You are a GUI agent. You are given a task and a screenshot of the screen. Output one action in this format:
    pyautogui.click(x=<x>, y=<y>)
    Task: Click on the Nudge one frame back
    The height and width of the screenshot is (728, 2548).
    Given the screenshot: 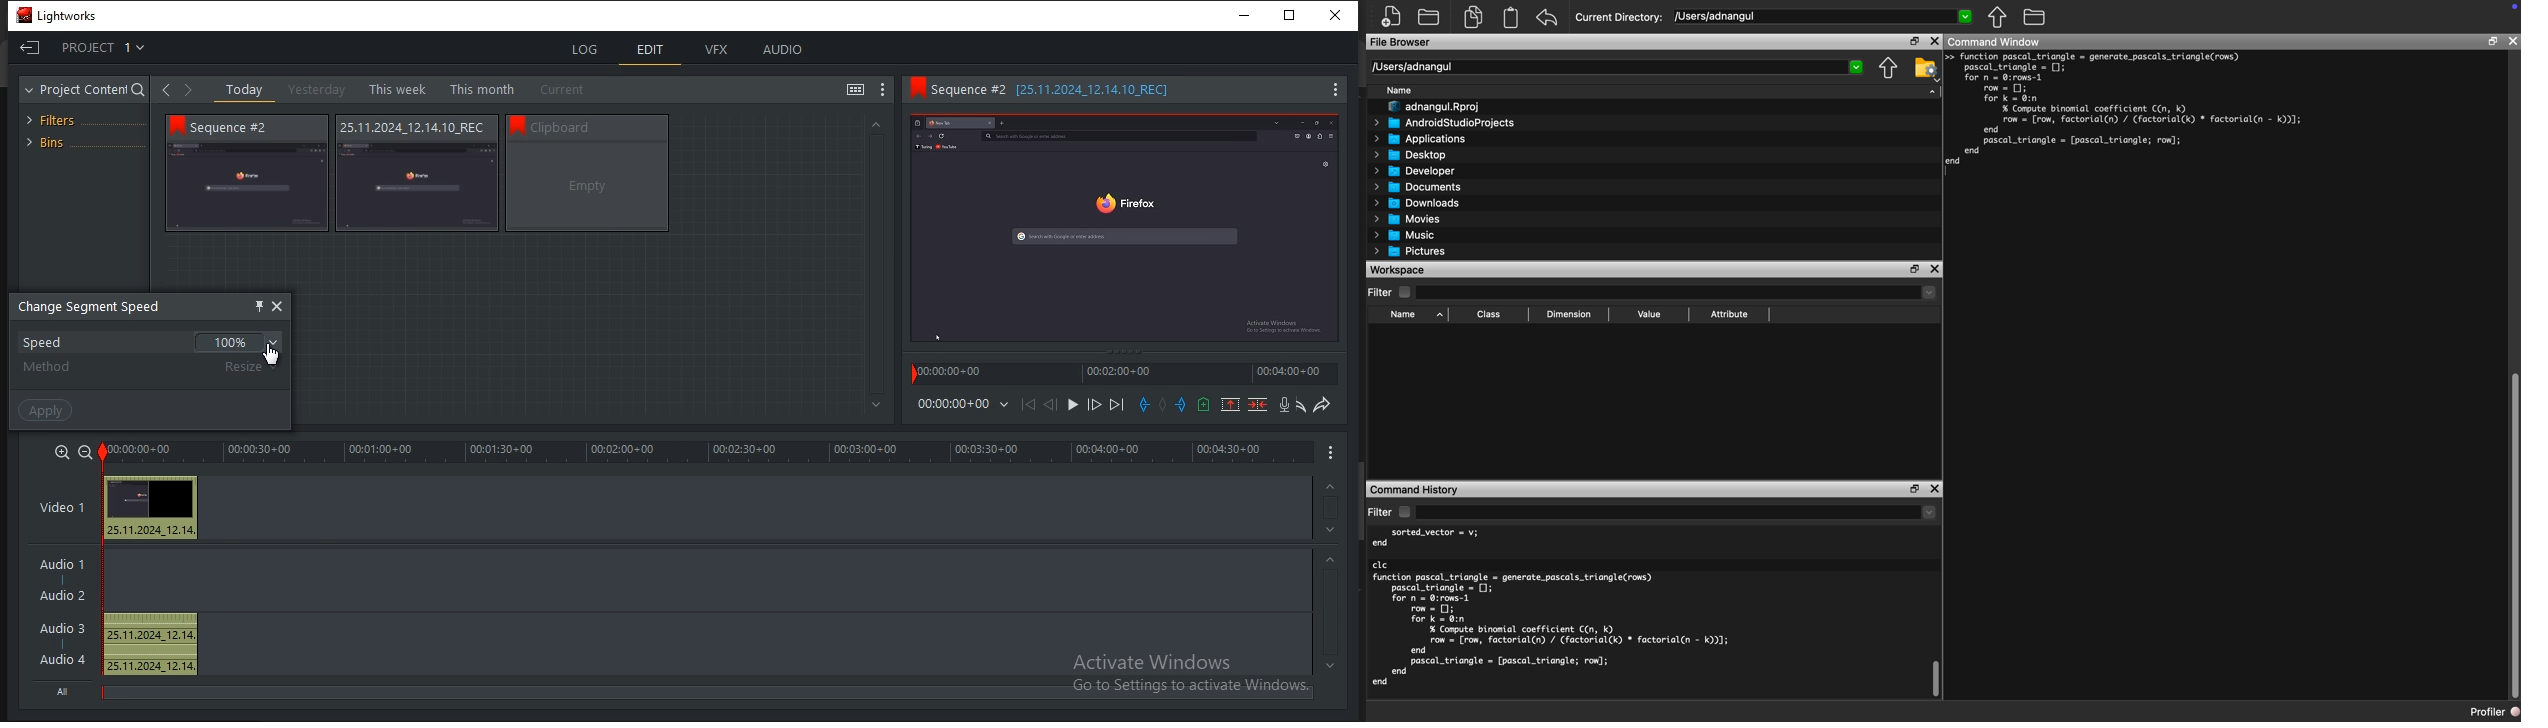 What is the action you would take?
    pyautogui.click(x=1051, y=405)
    